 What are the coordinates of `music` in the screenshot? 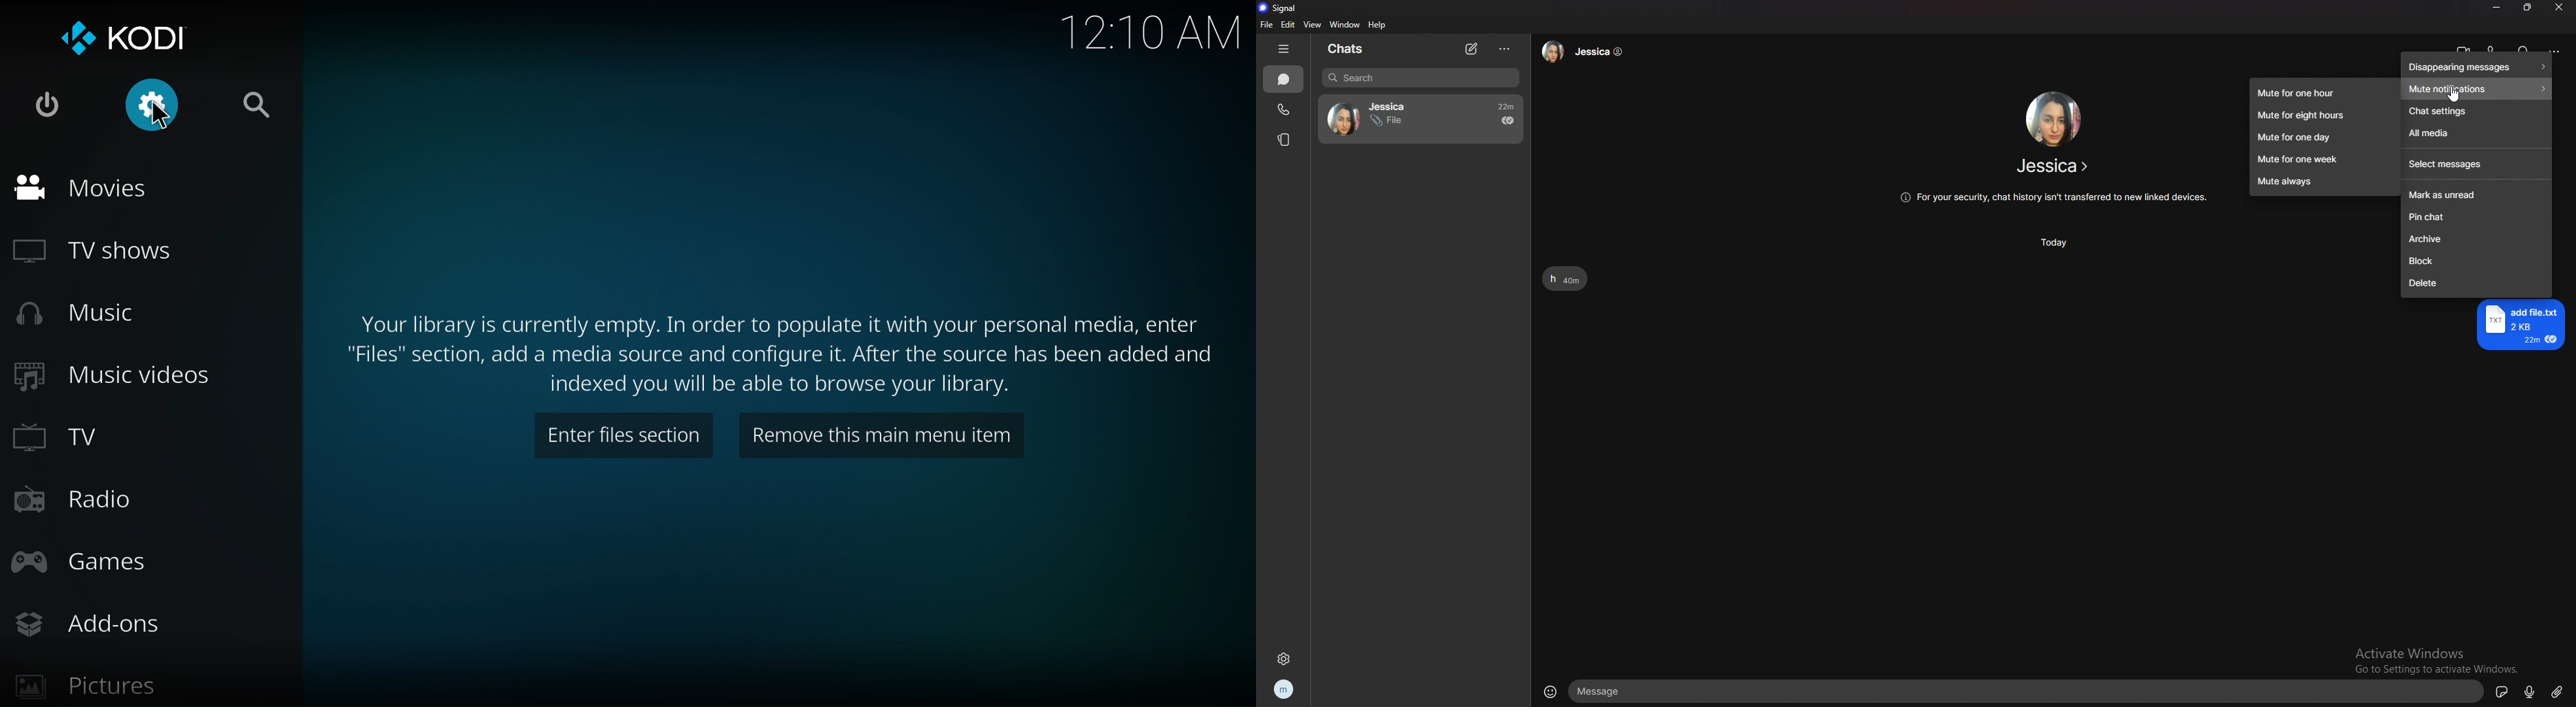 It's located at (74, 315).